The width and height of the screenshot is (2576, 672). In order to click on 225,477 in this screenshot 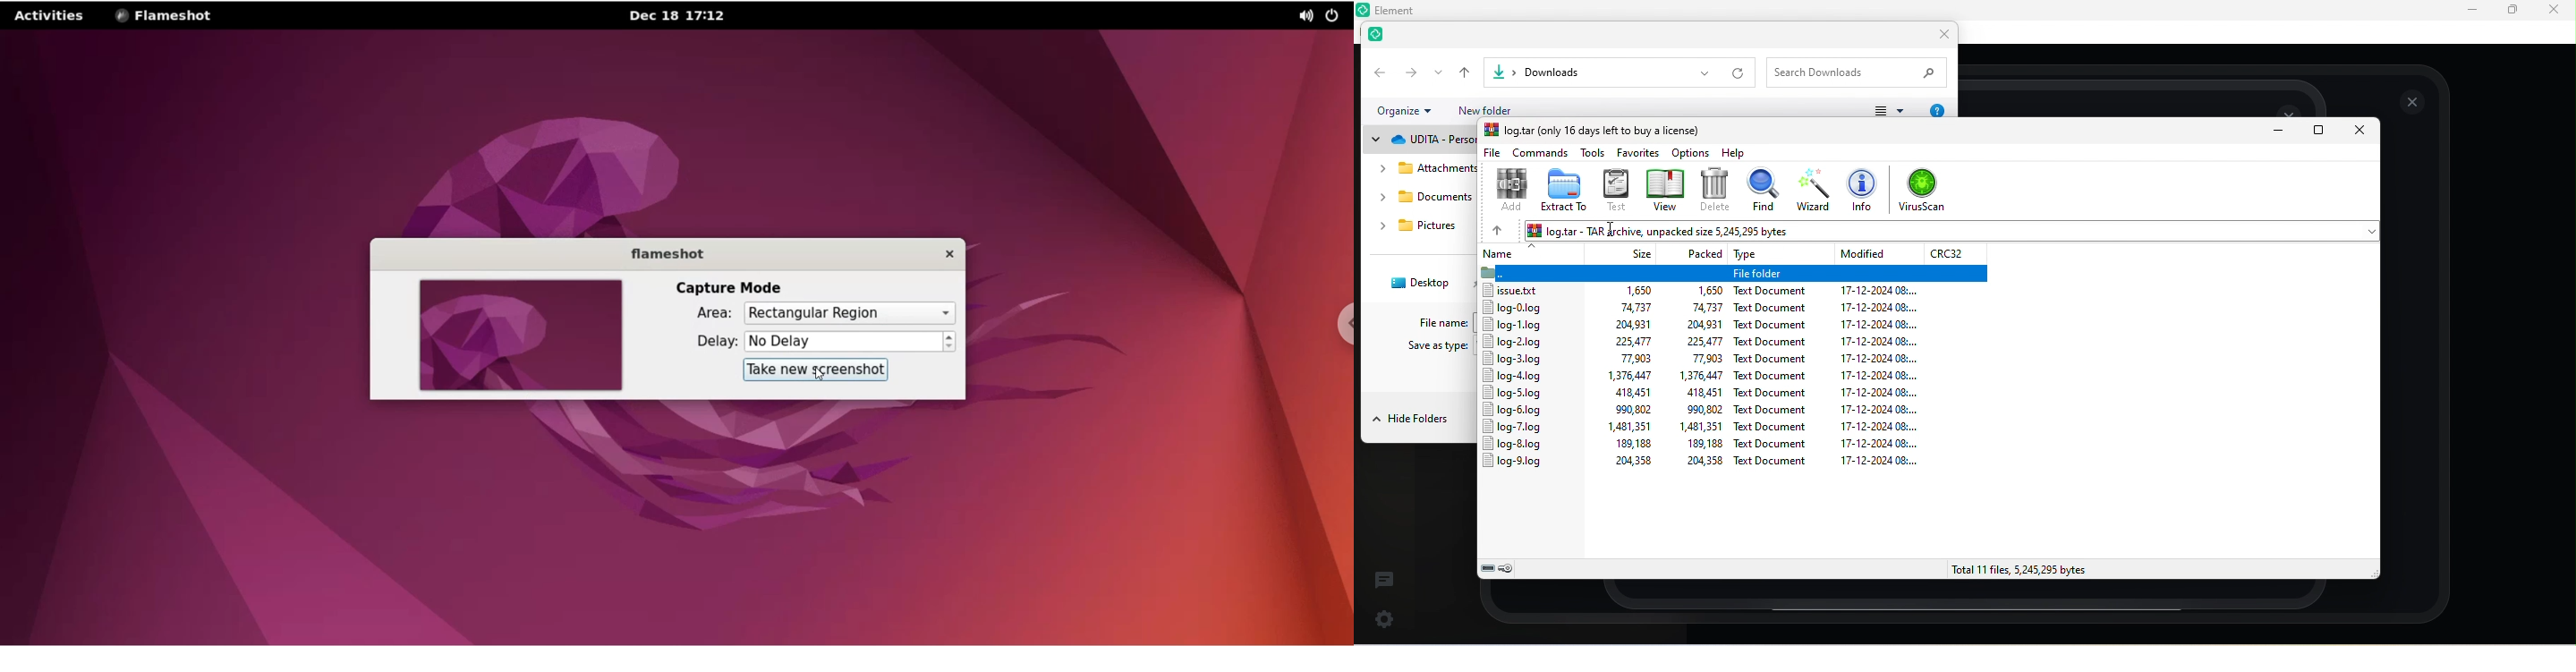, I will do `click(1633, 341)`.